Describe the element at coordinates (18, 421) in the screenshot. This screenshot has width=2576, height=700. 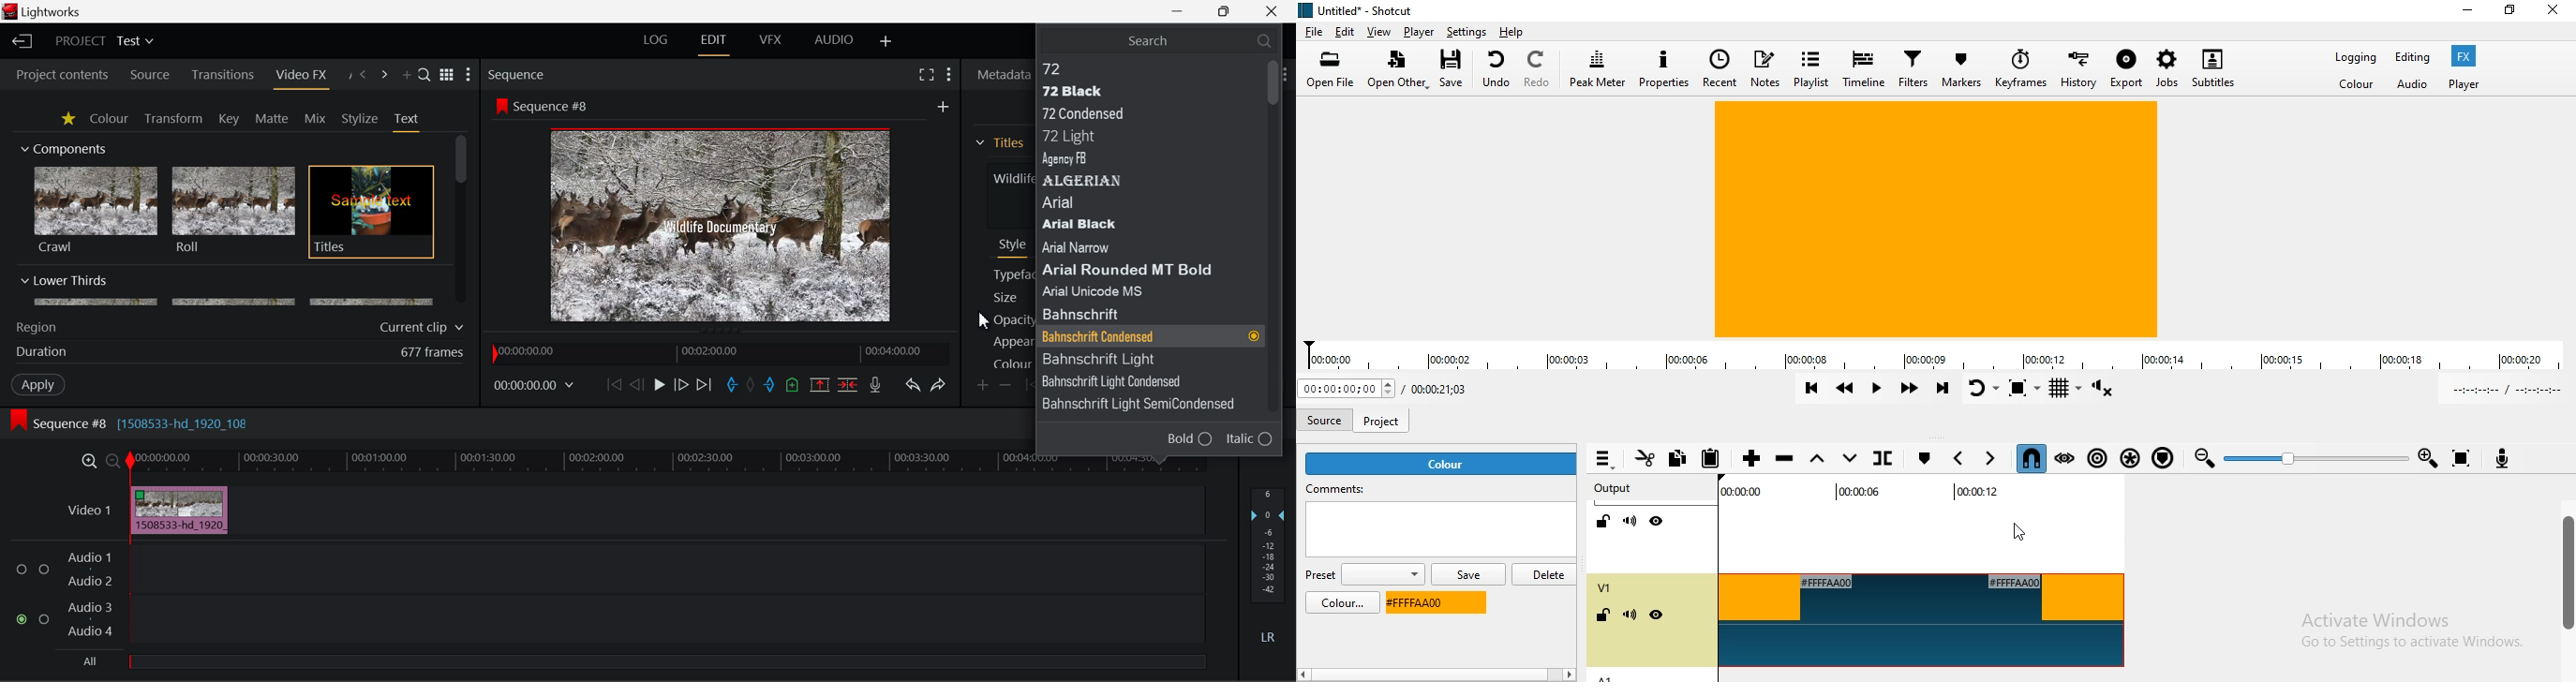
I see `icon` at that location.